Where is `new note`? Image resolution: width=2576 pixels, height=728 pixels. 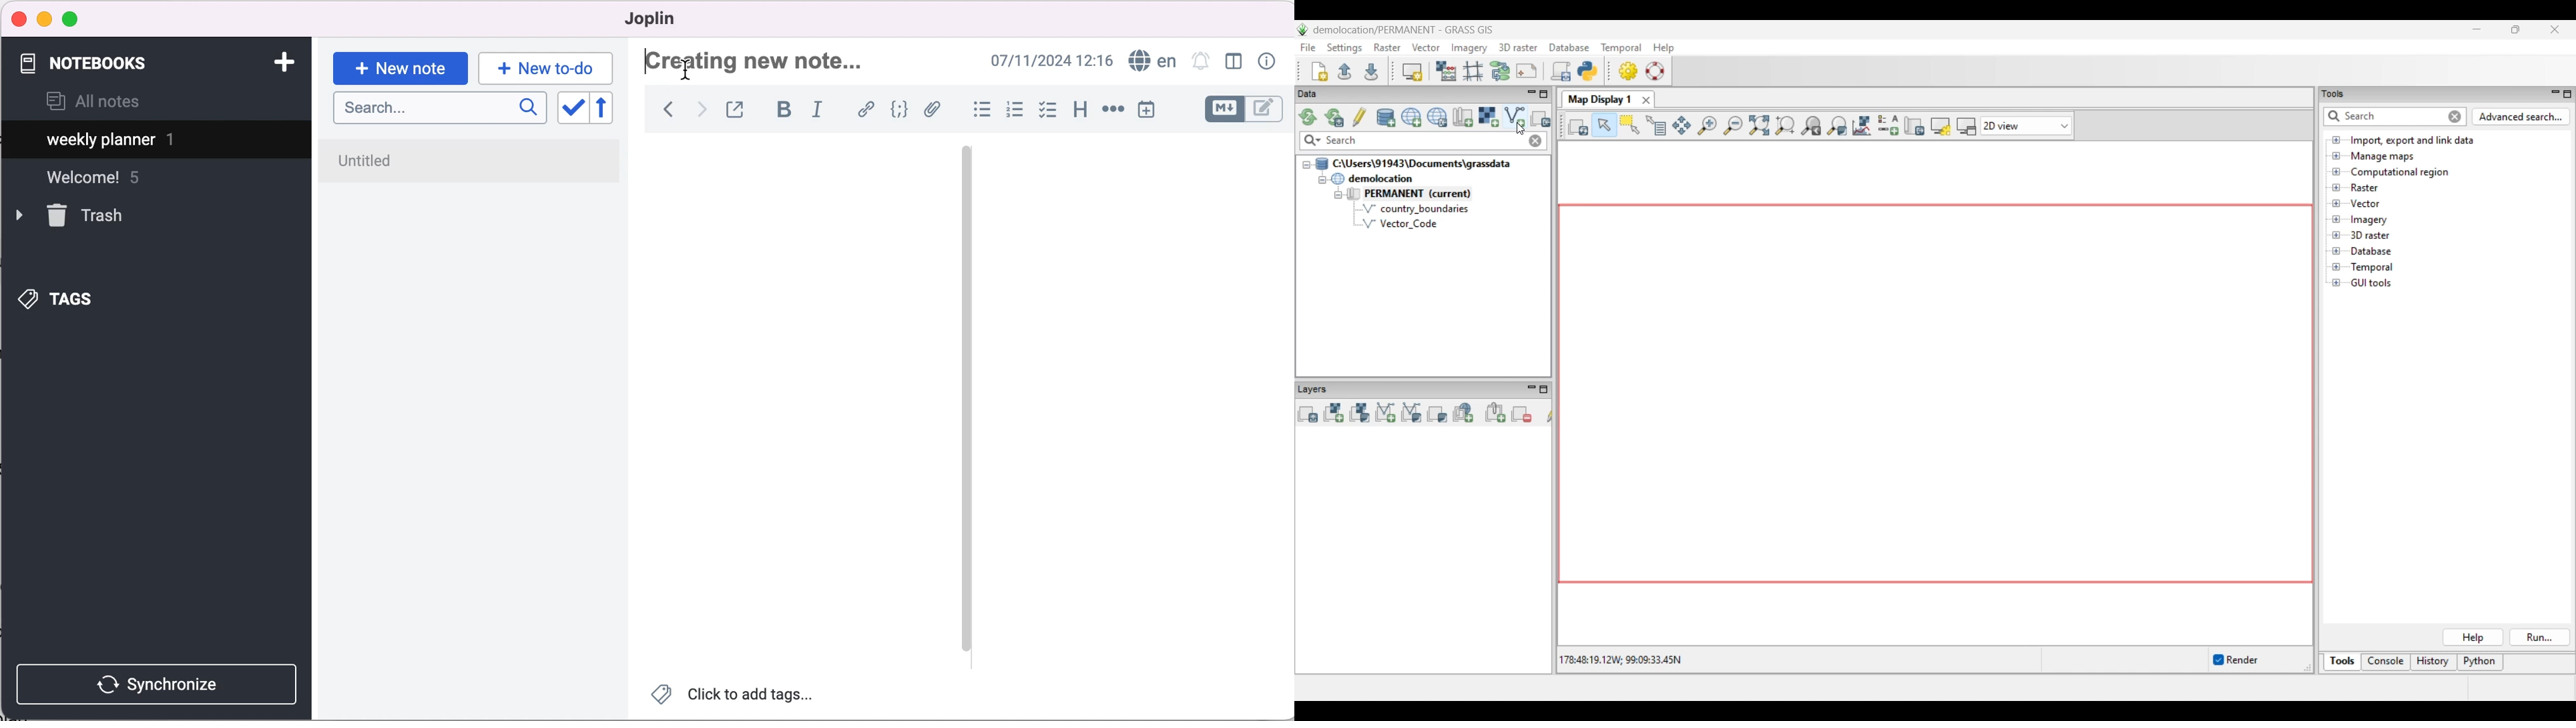 new note is located at coordinates (400, 67).